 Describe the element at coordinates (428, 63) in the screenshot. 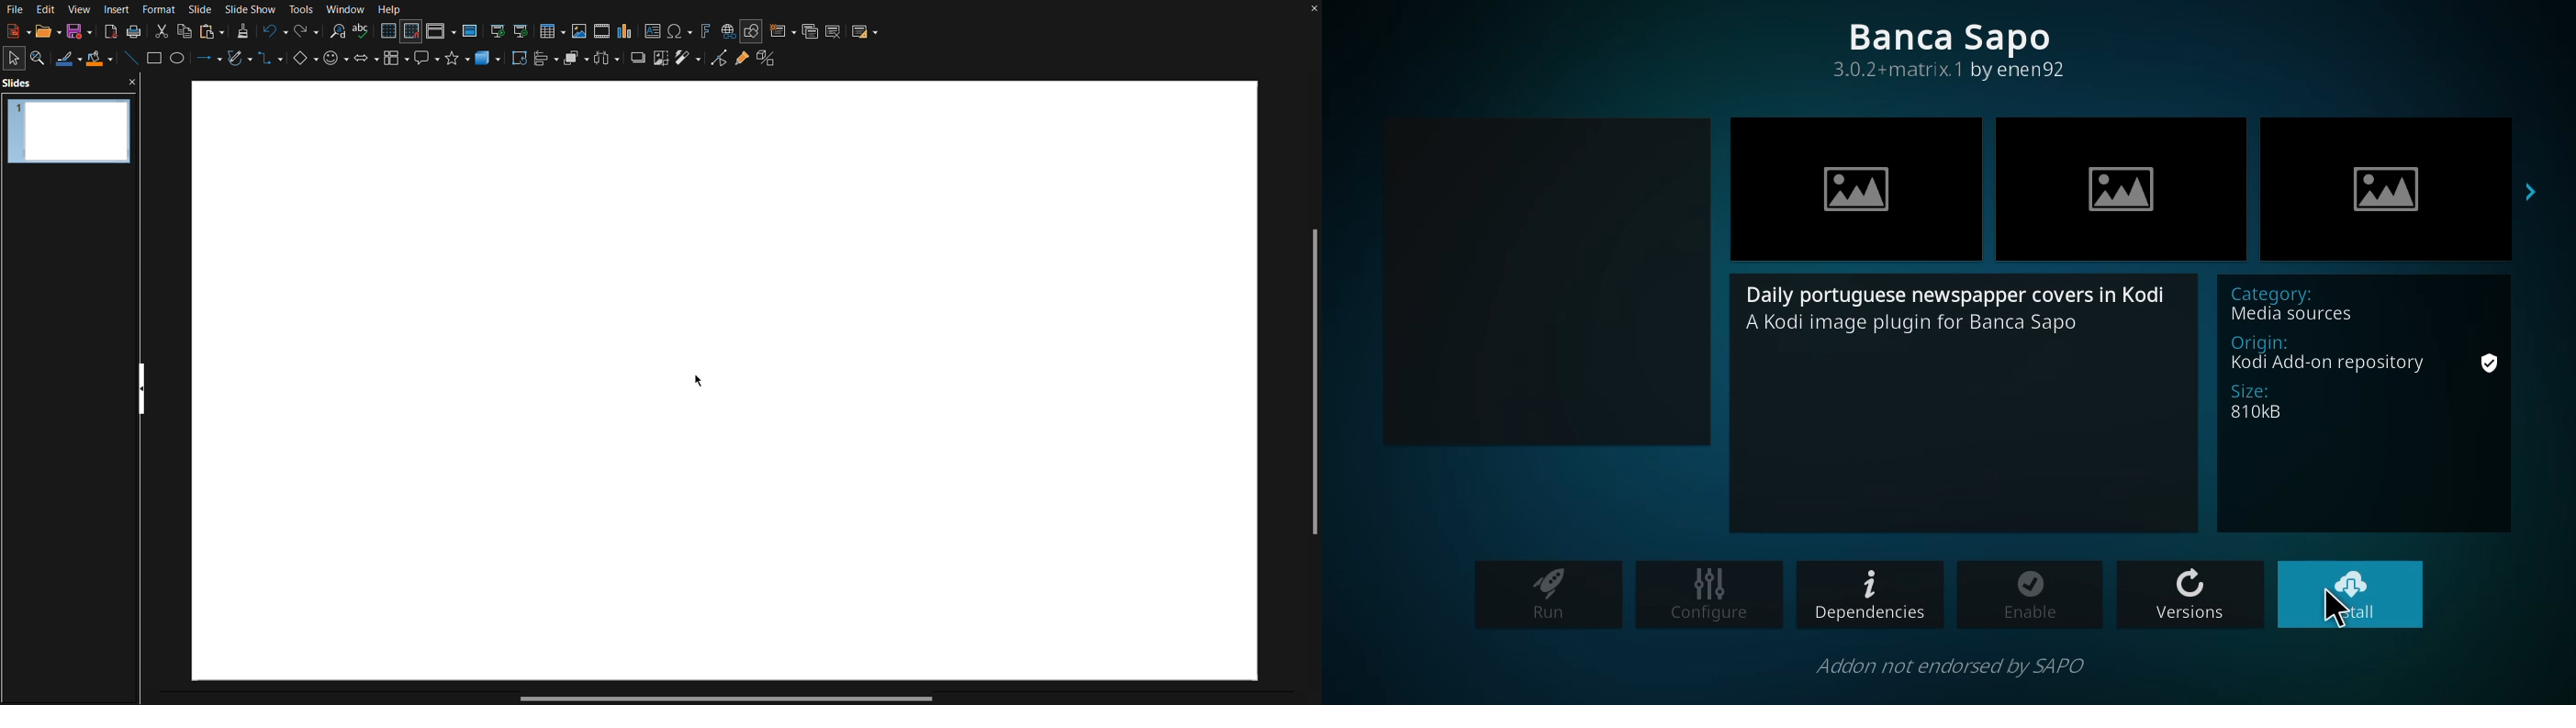

I see `Callout Shapes` at that location.